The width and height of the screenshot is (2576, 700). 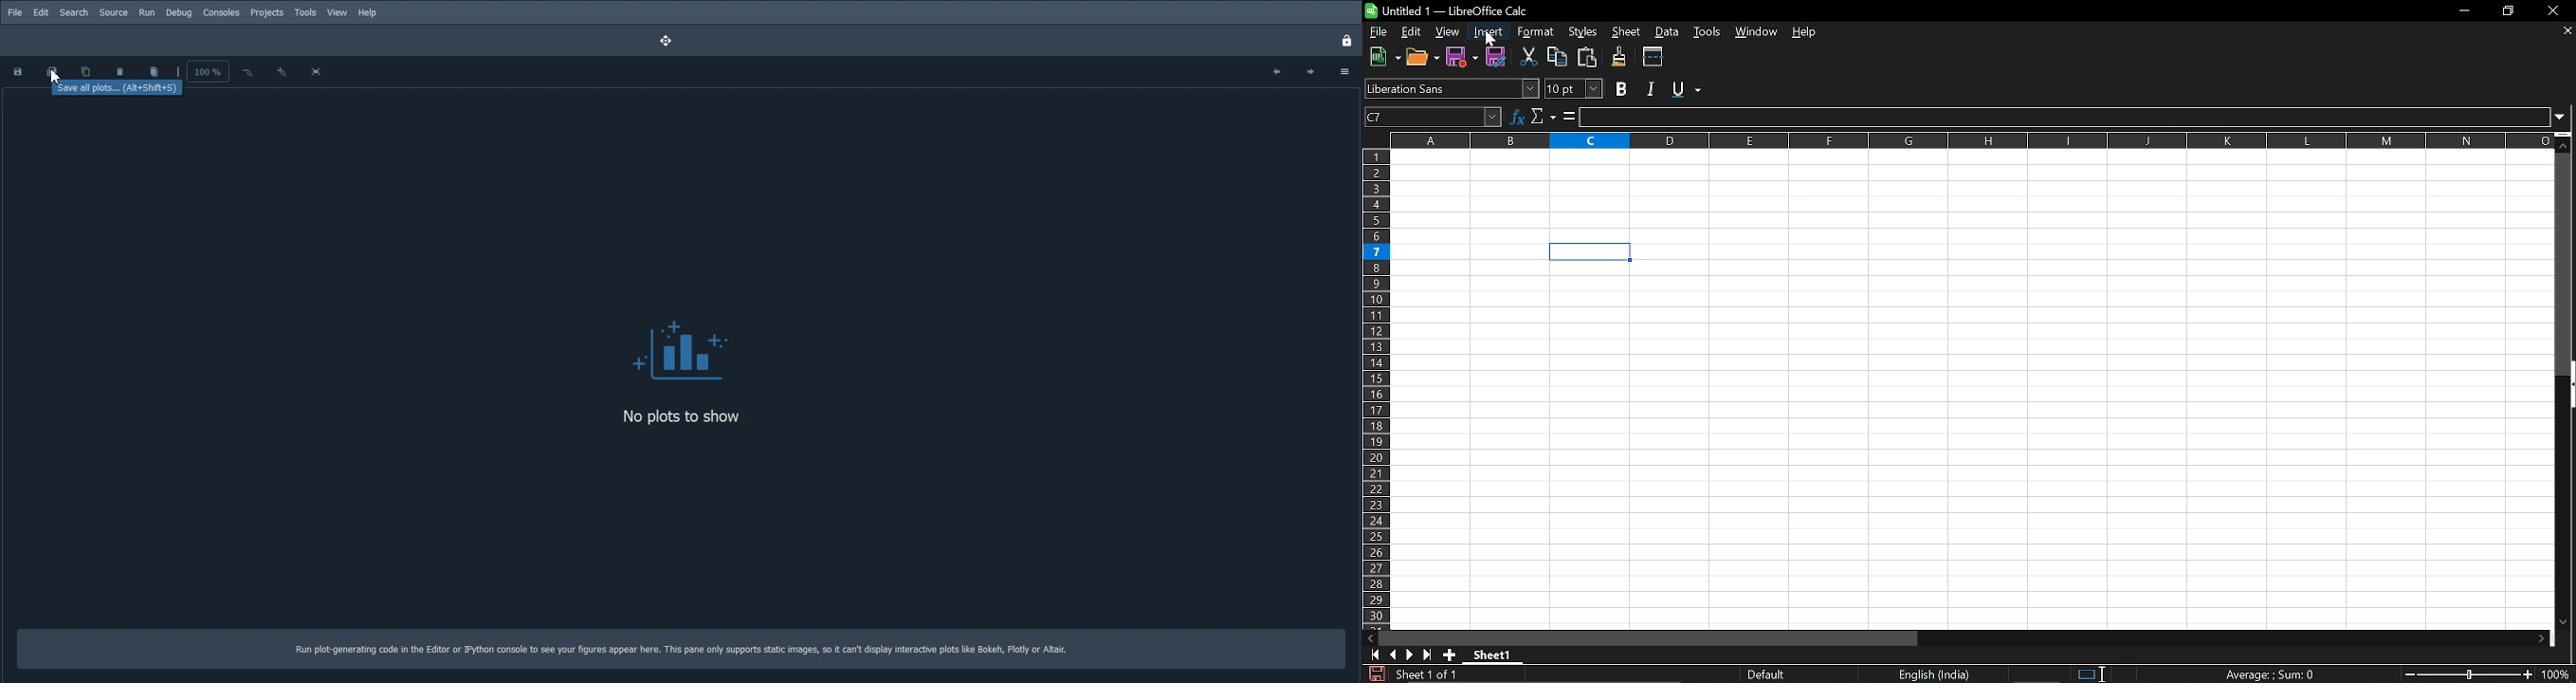 I want to click on Cursor, so click(x=59, y=77).